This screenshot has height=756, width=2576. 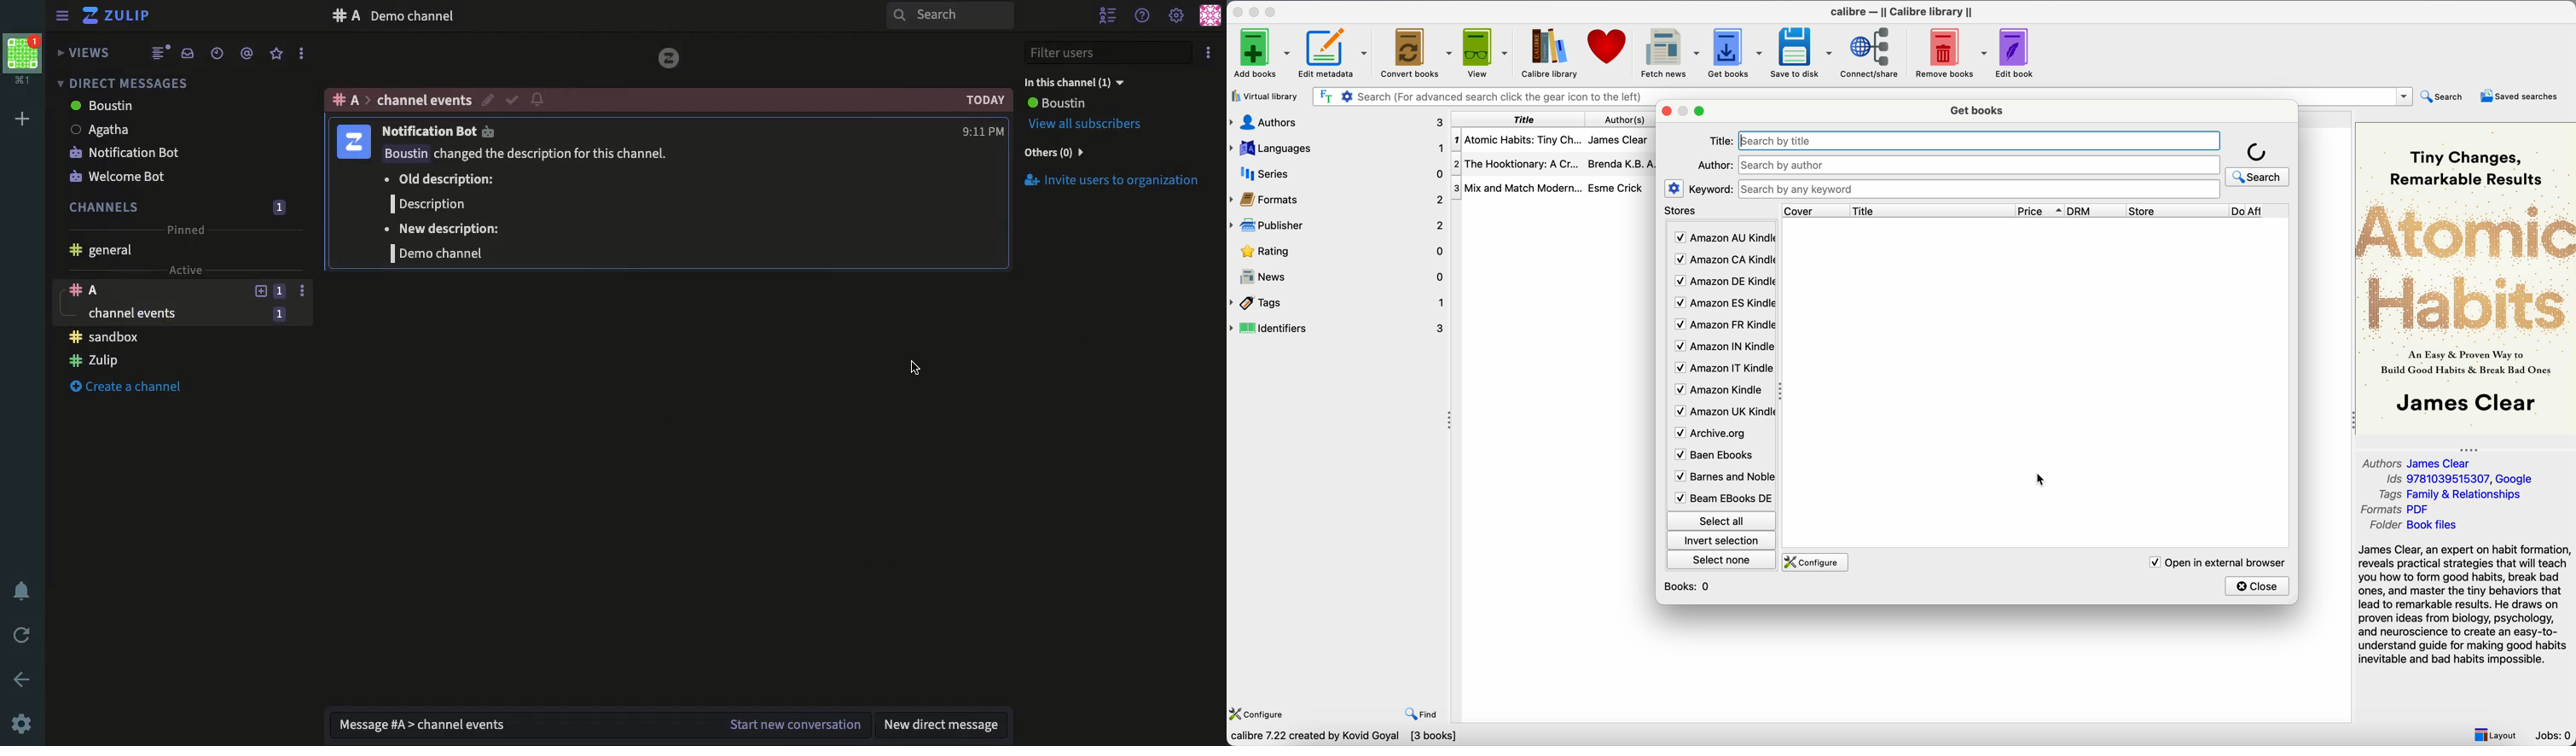 I want to click on Add new topic, so click(x=259, y=289).